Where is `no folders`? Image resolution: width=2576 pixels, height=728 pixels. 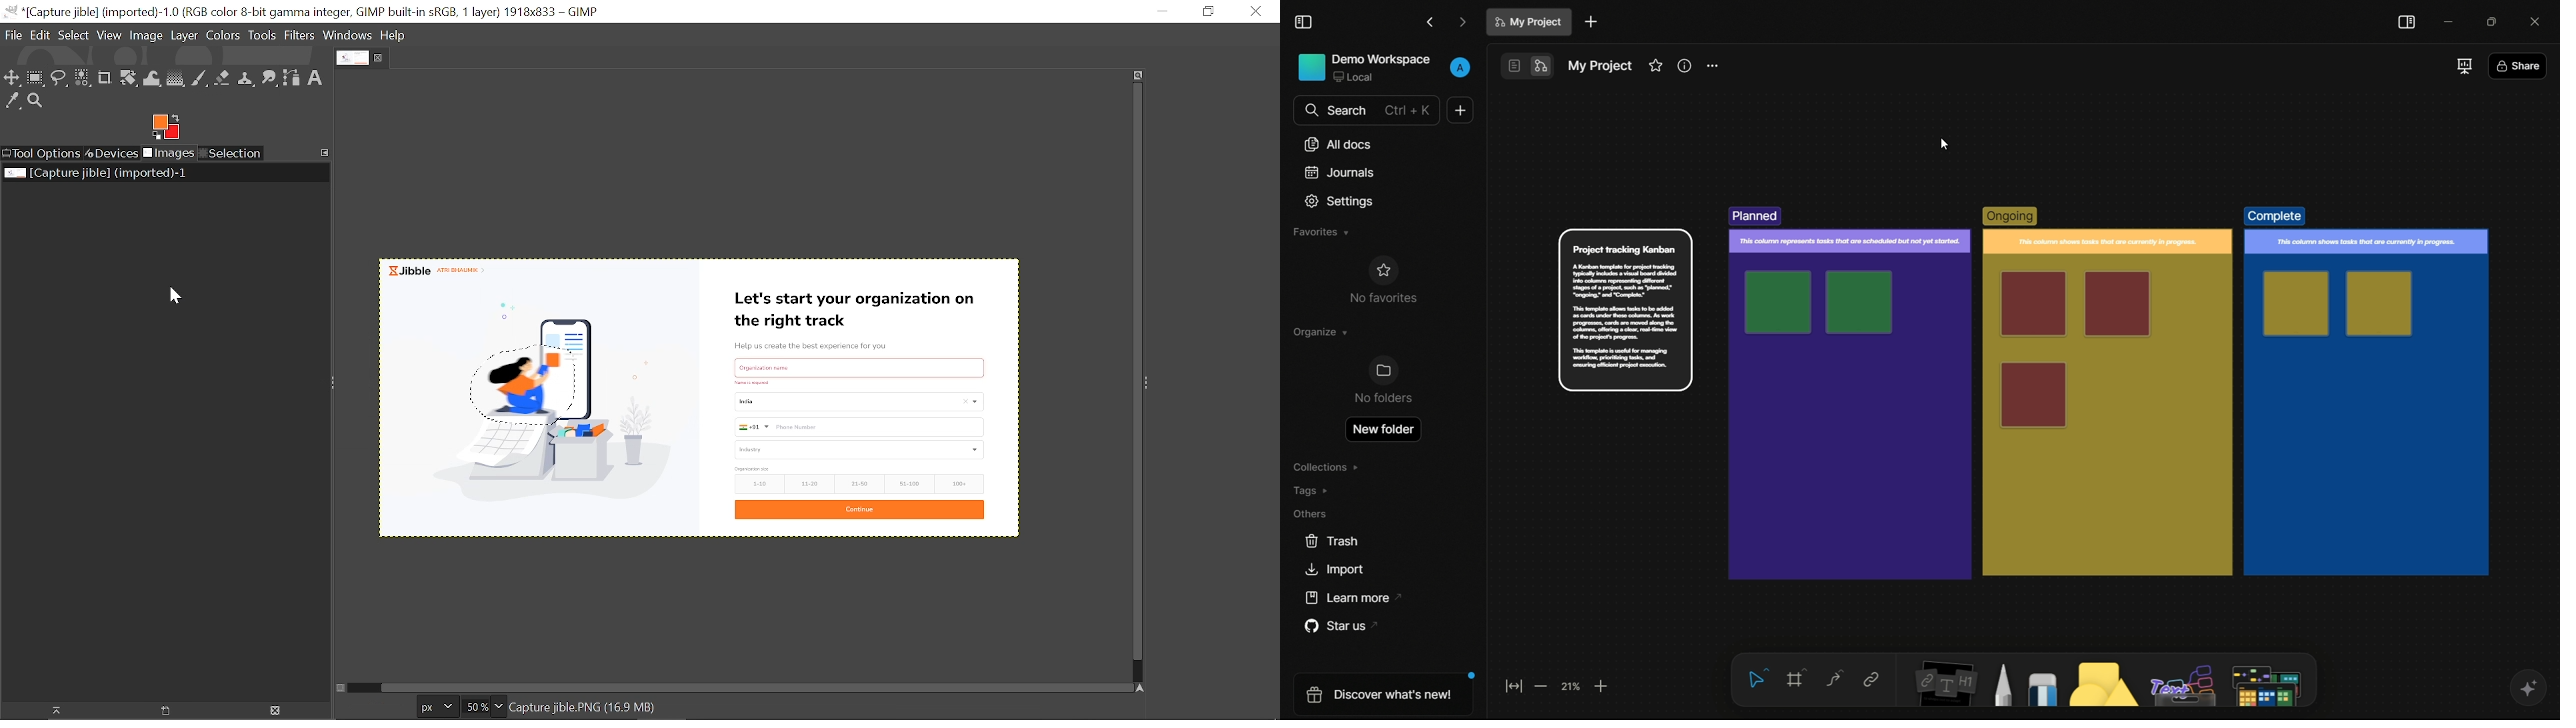 no folders is located at coordinates (1382, 380).